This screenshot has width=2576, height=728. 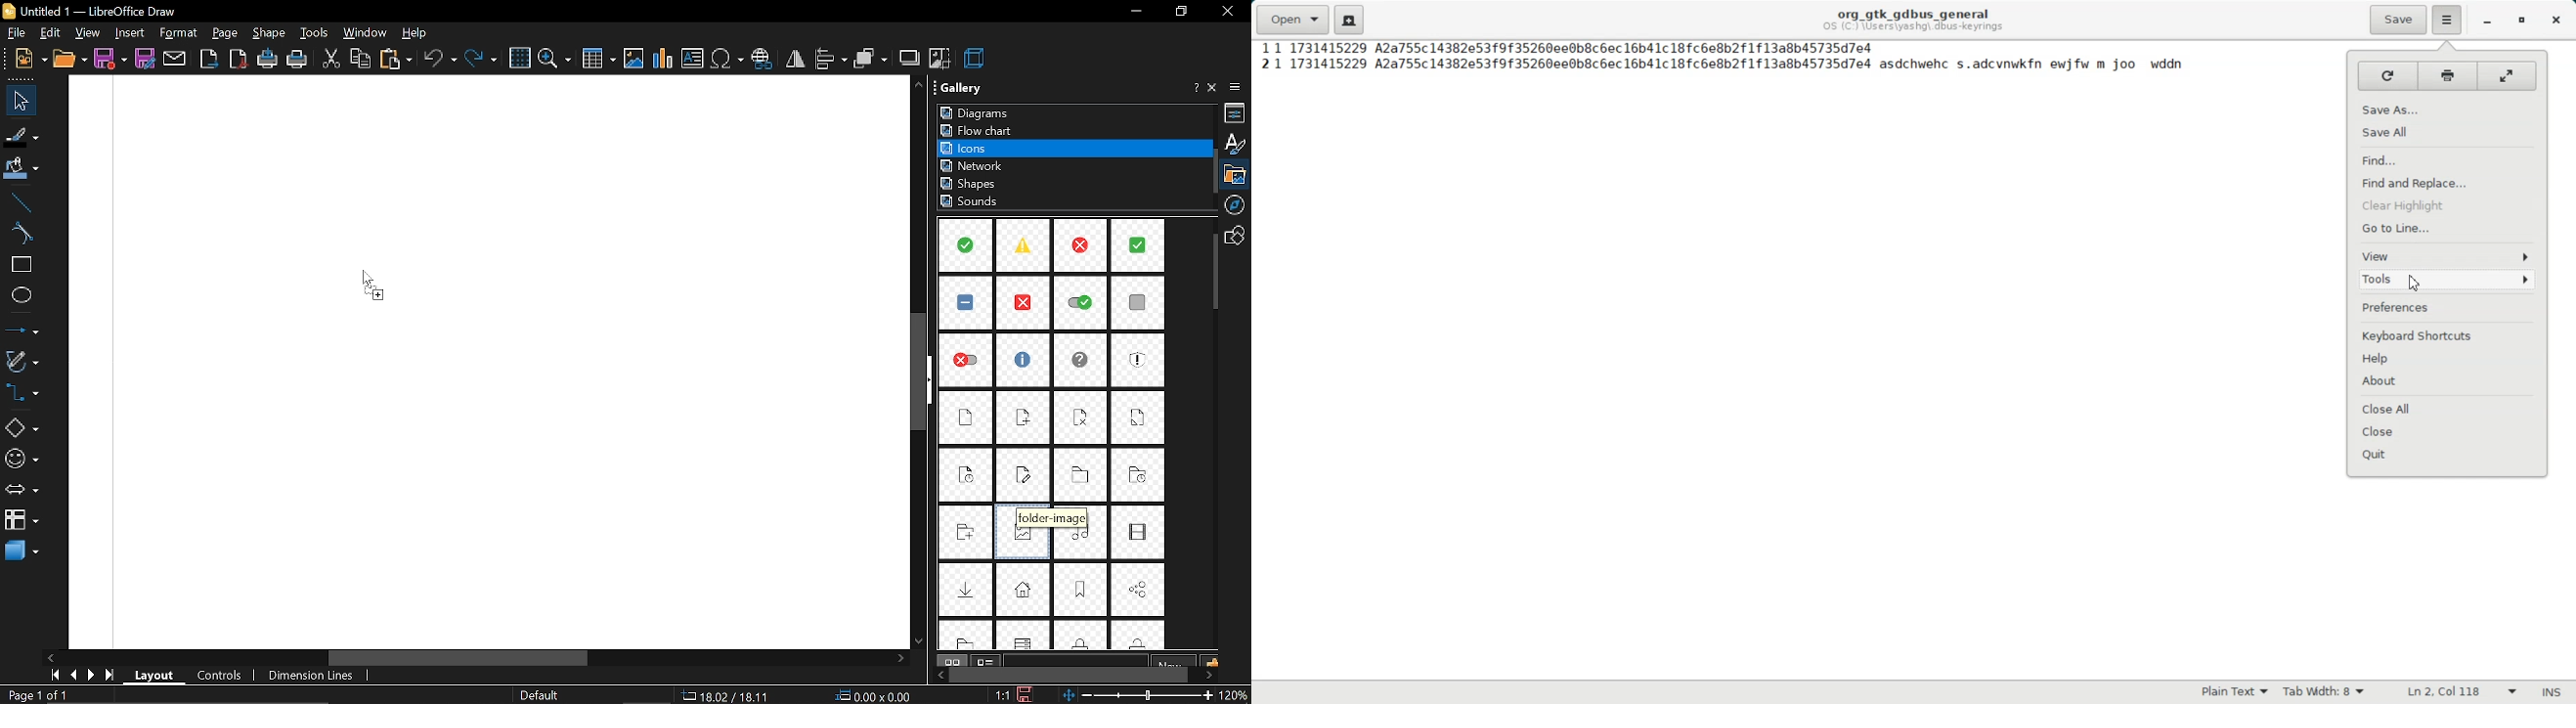 What do you see at coordinates (298, 59) in the screenshot?
I see `print` at bounding box center [298, 59].